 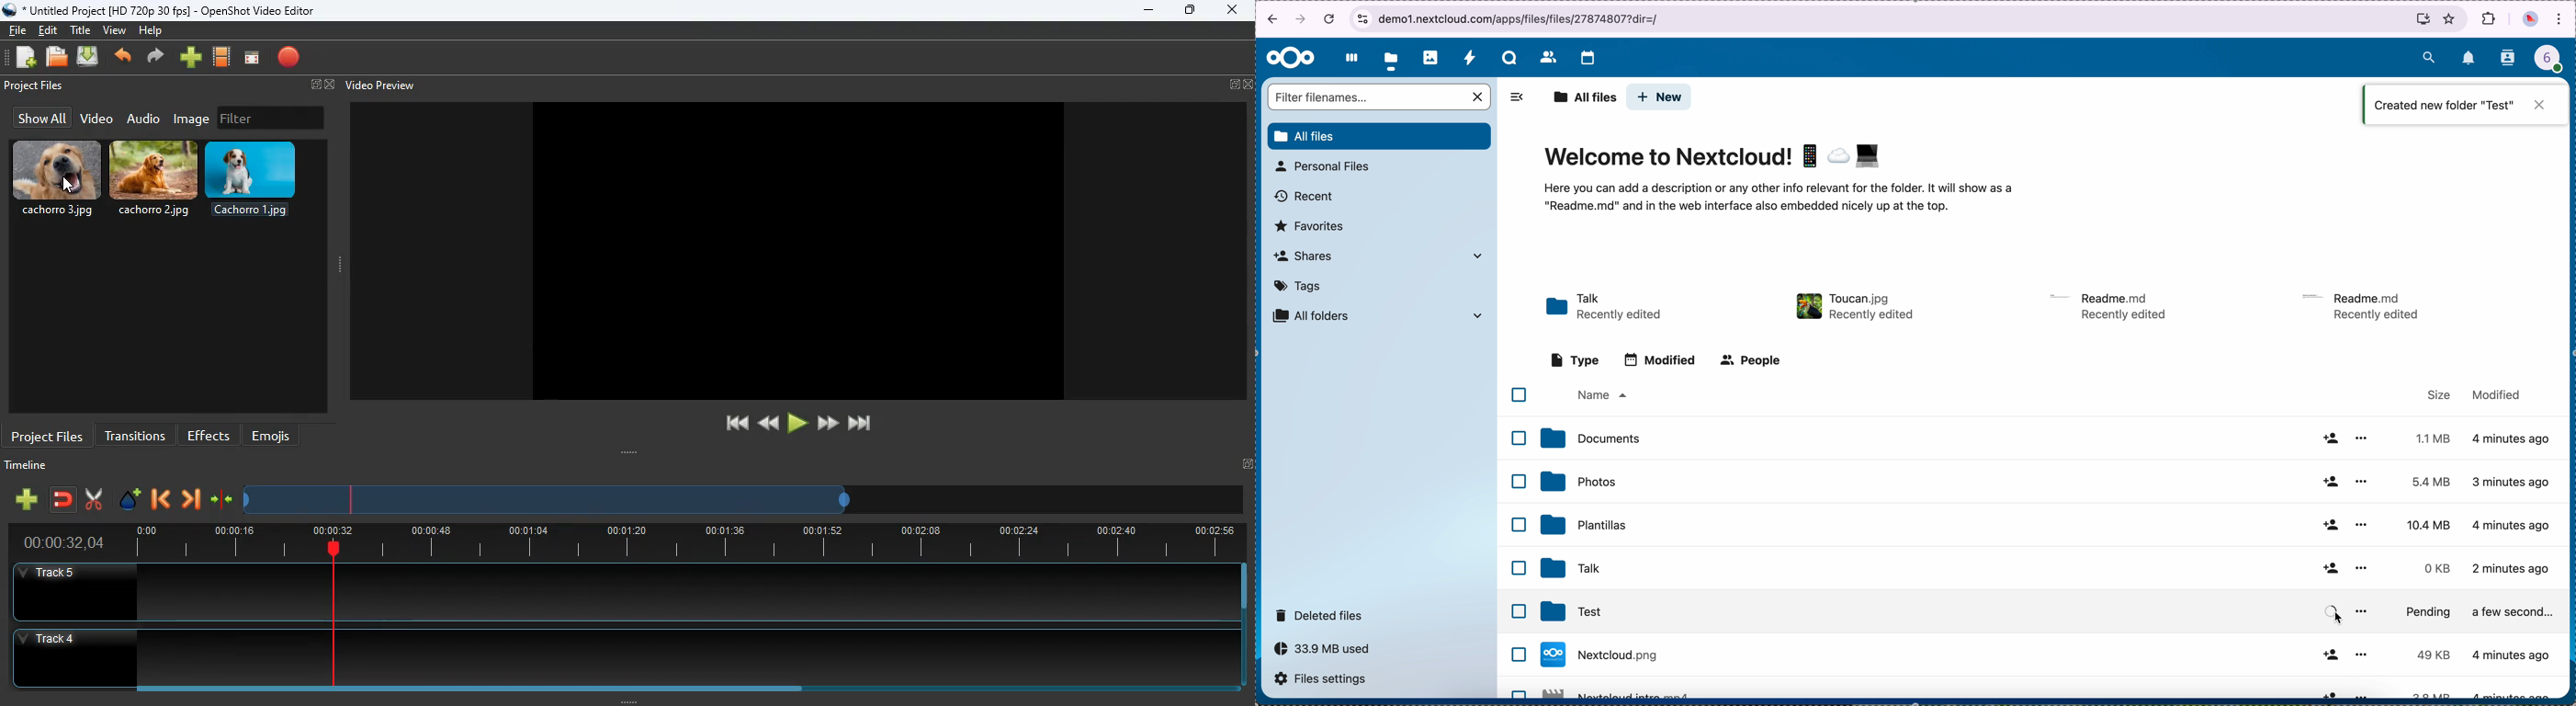 What do you see at coordinates (2430, 526) in the screenshot?
I see `10.4 MB` at bounding box center [2430, 526].